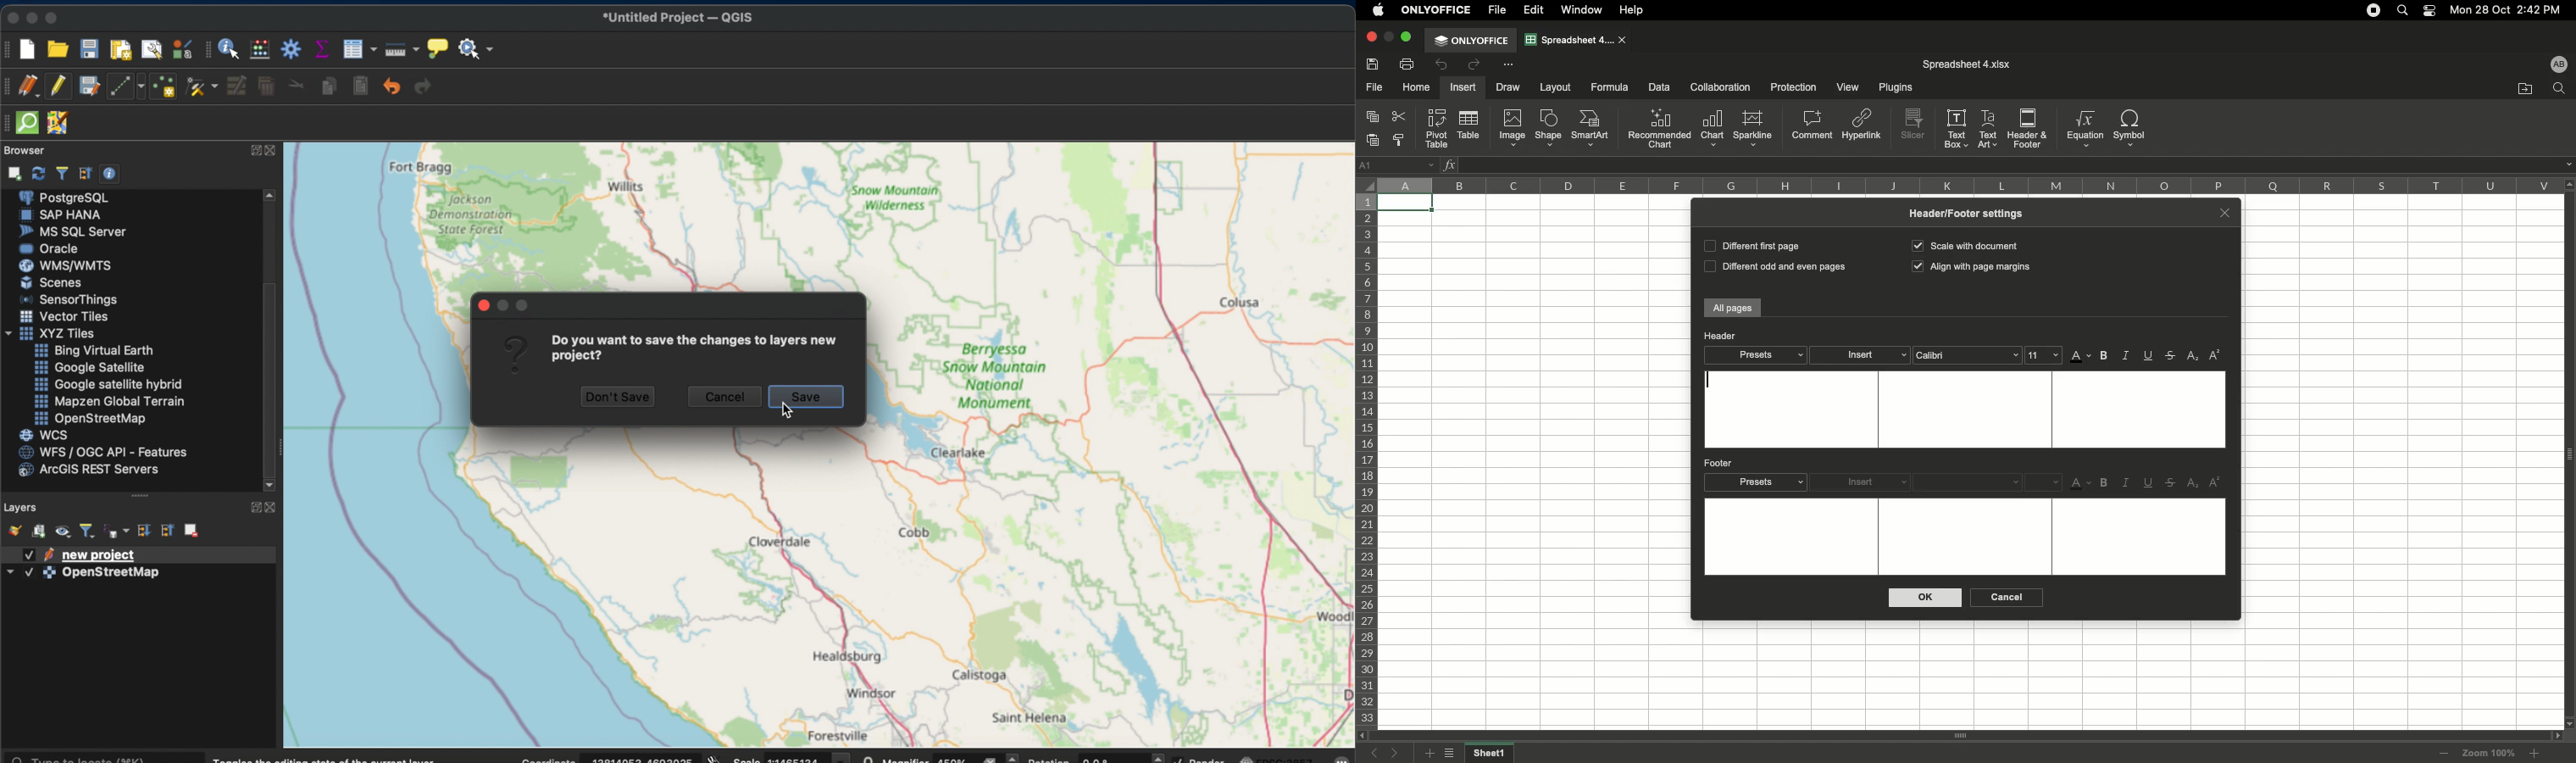 This screenshot has width=2576, height=784. I want to click on Subscript, so click(2194, 483).